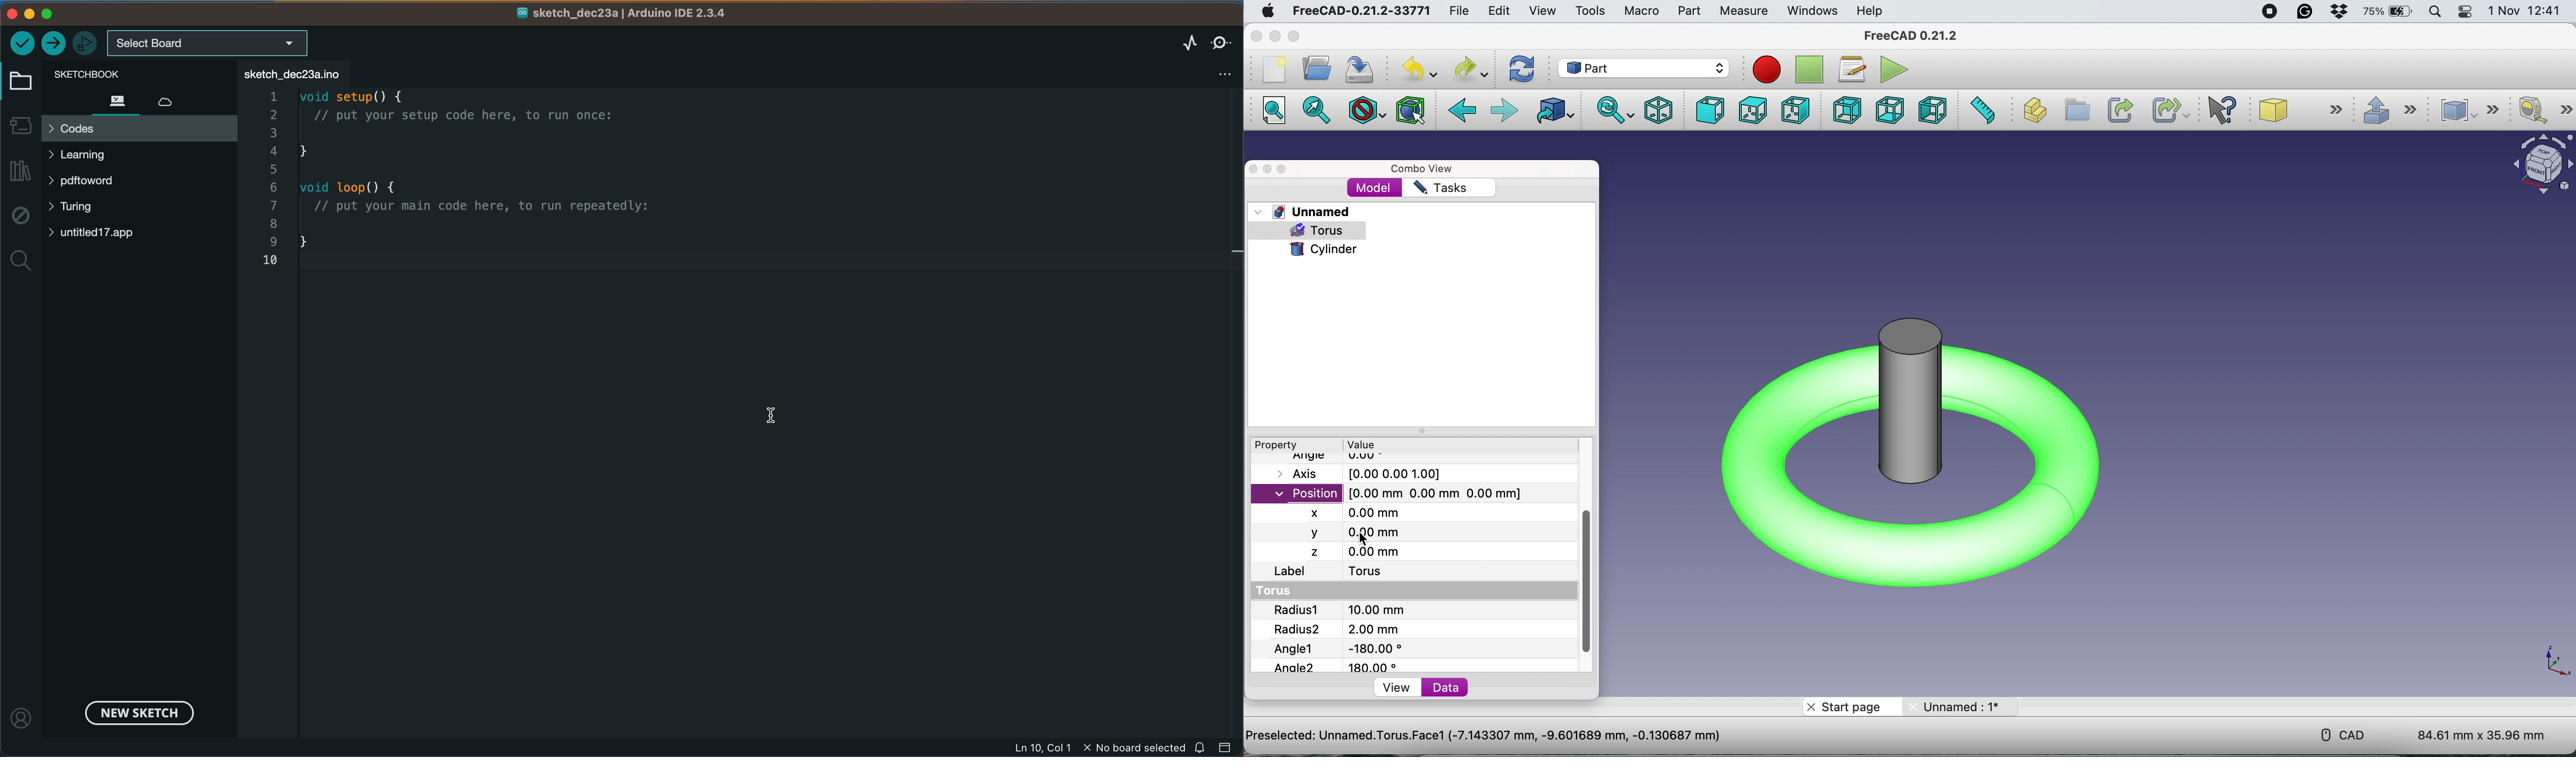 Image resolution: width=2576 pixels, height=784 pixels. What do you see at coordinates (1525, 69) in the screenshot?
I see `refresh` at bounding box center [1525, 69].